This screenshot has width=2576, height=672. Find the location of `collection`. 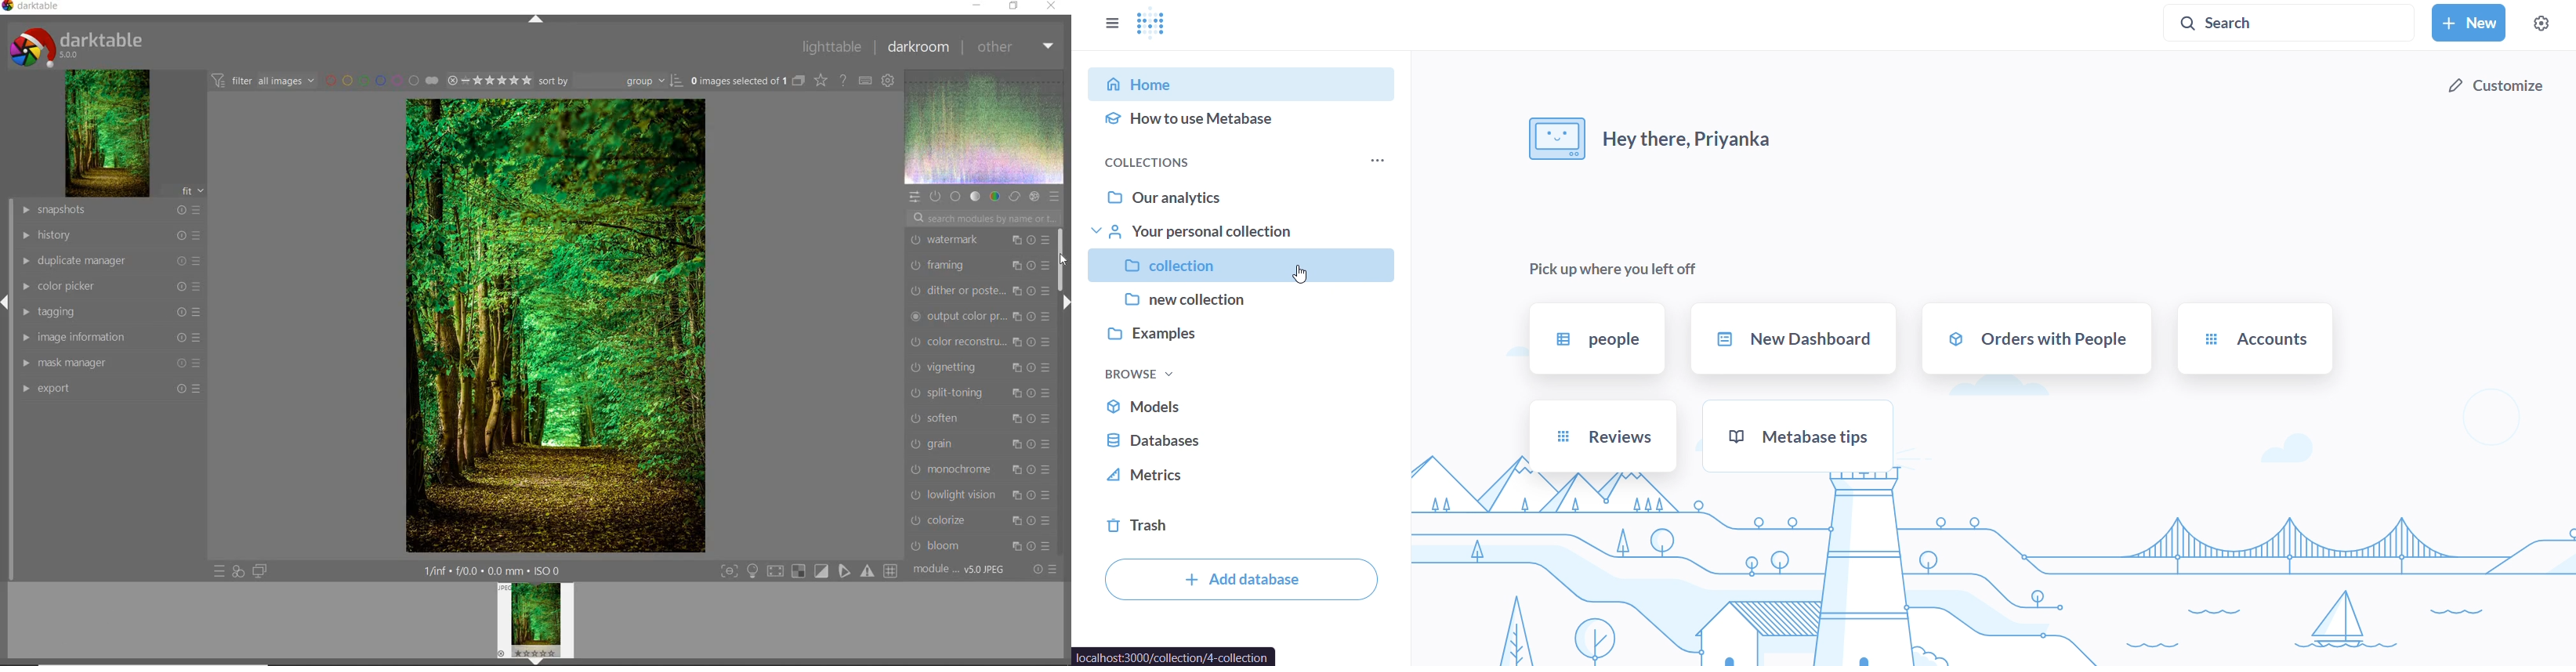

collection is located at coordinates (1244, 266).